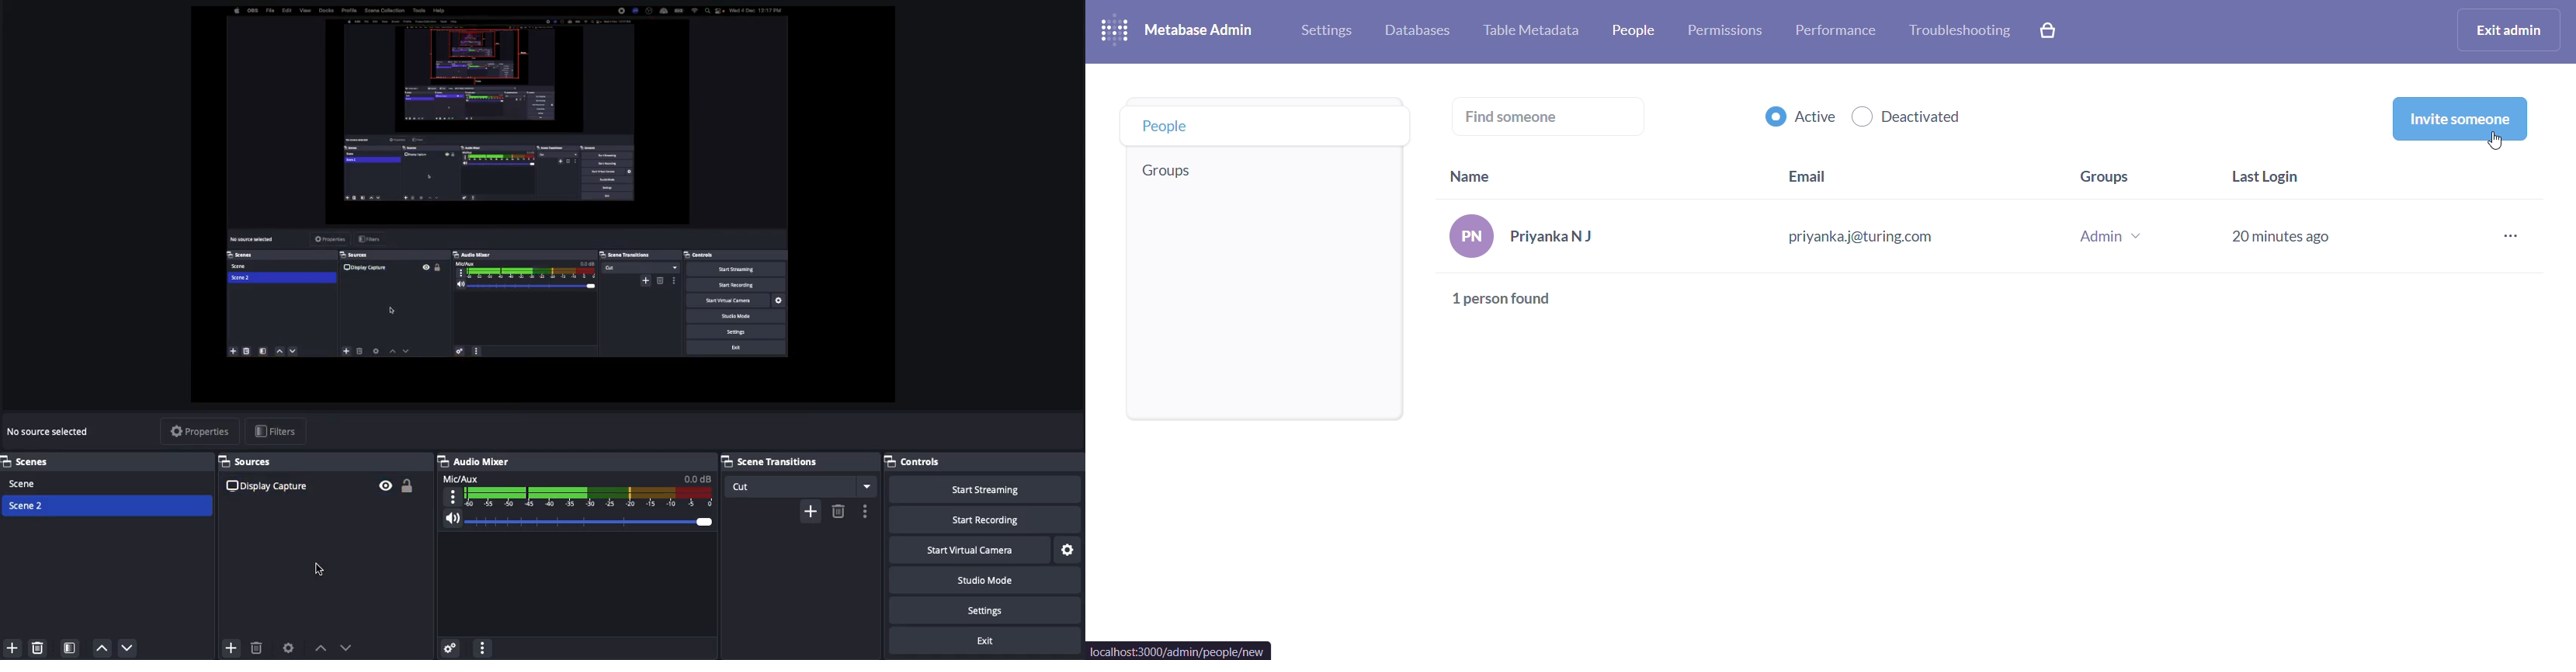 The width and height of the screenshot is (2576, 672). I want to click on Deselected, so click(325, 569).